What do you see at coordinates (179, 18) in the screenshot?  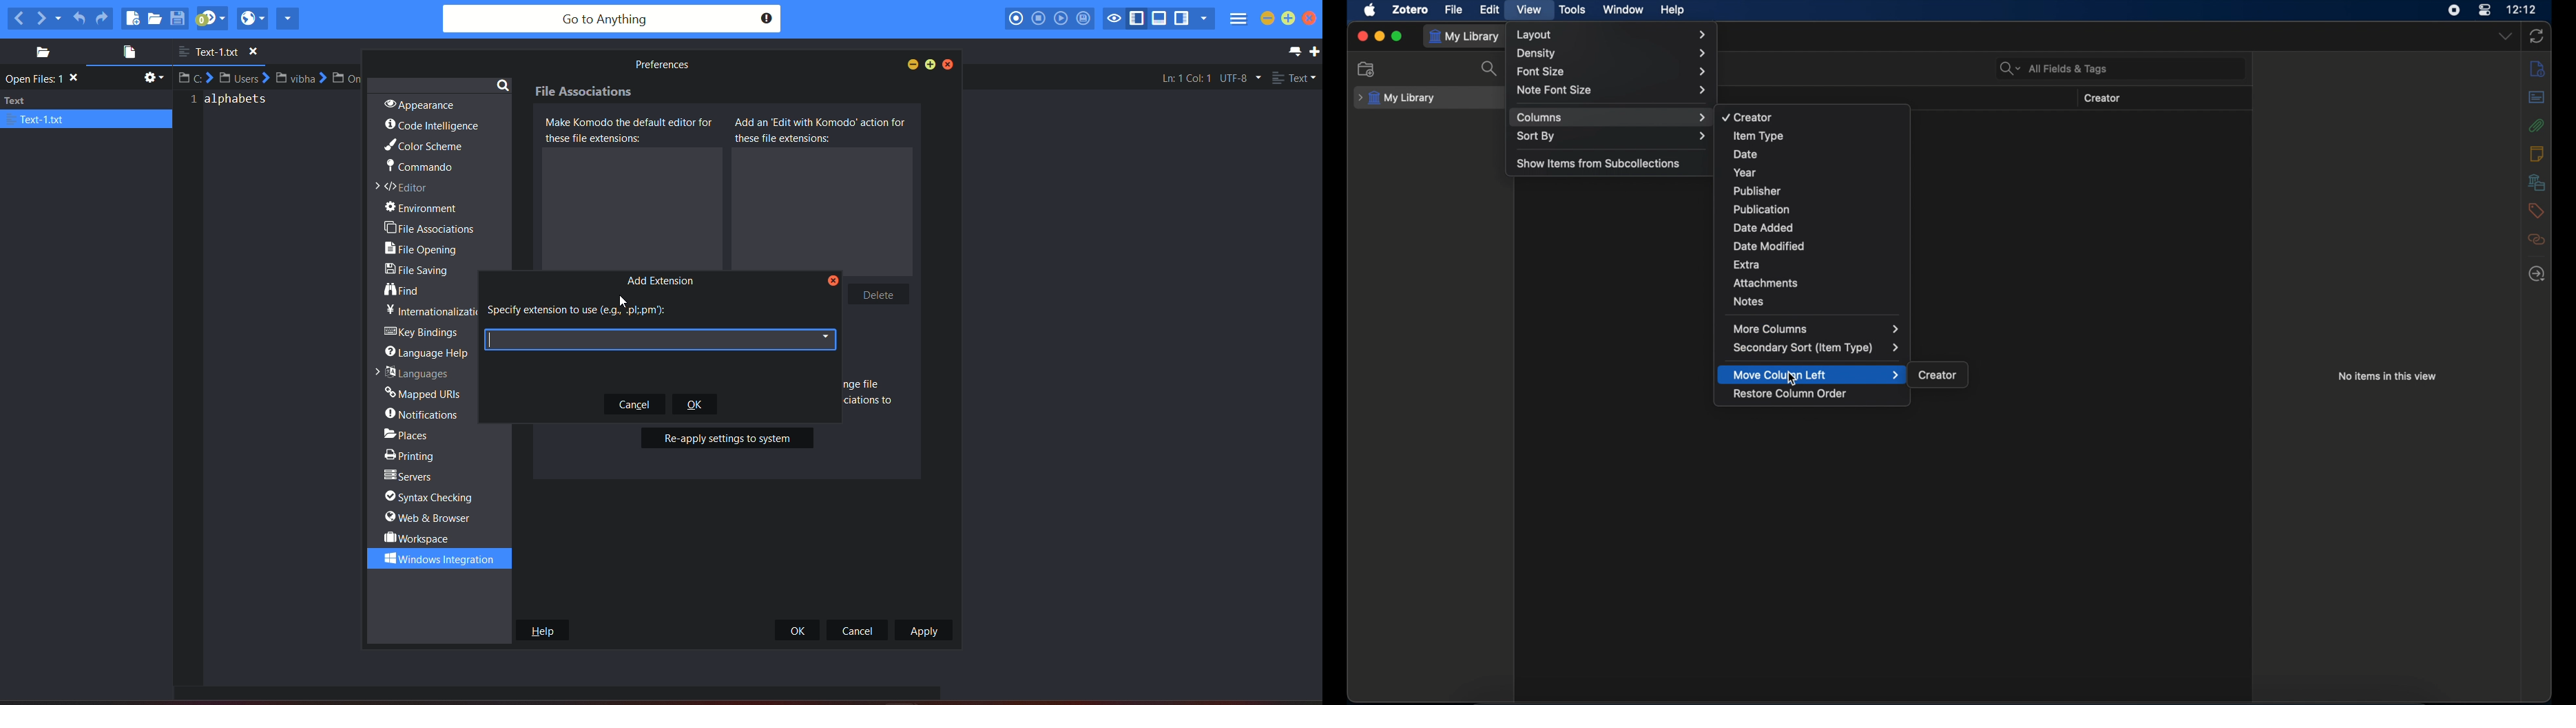 I see `save file` at bounding box center [179, 18].